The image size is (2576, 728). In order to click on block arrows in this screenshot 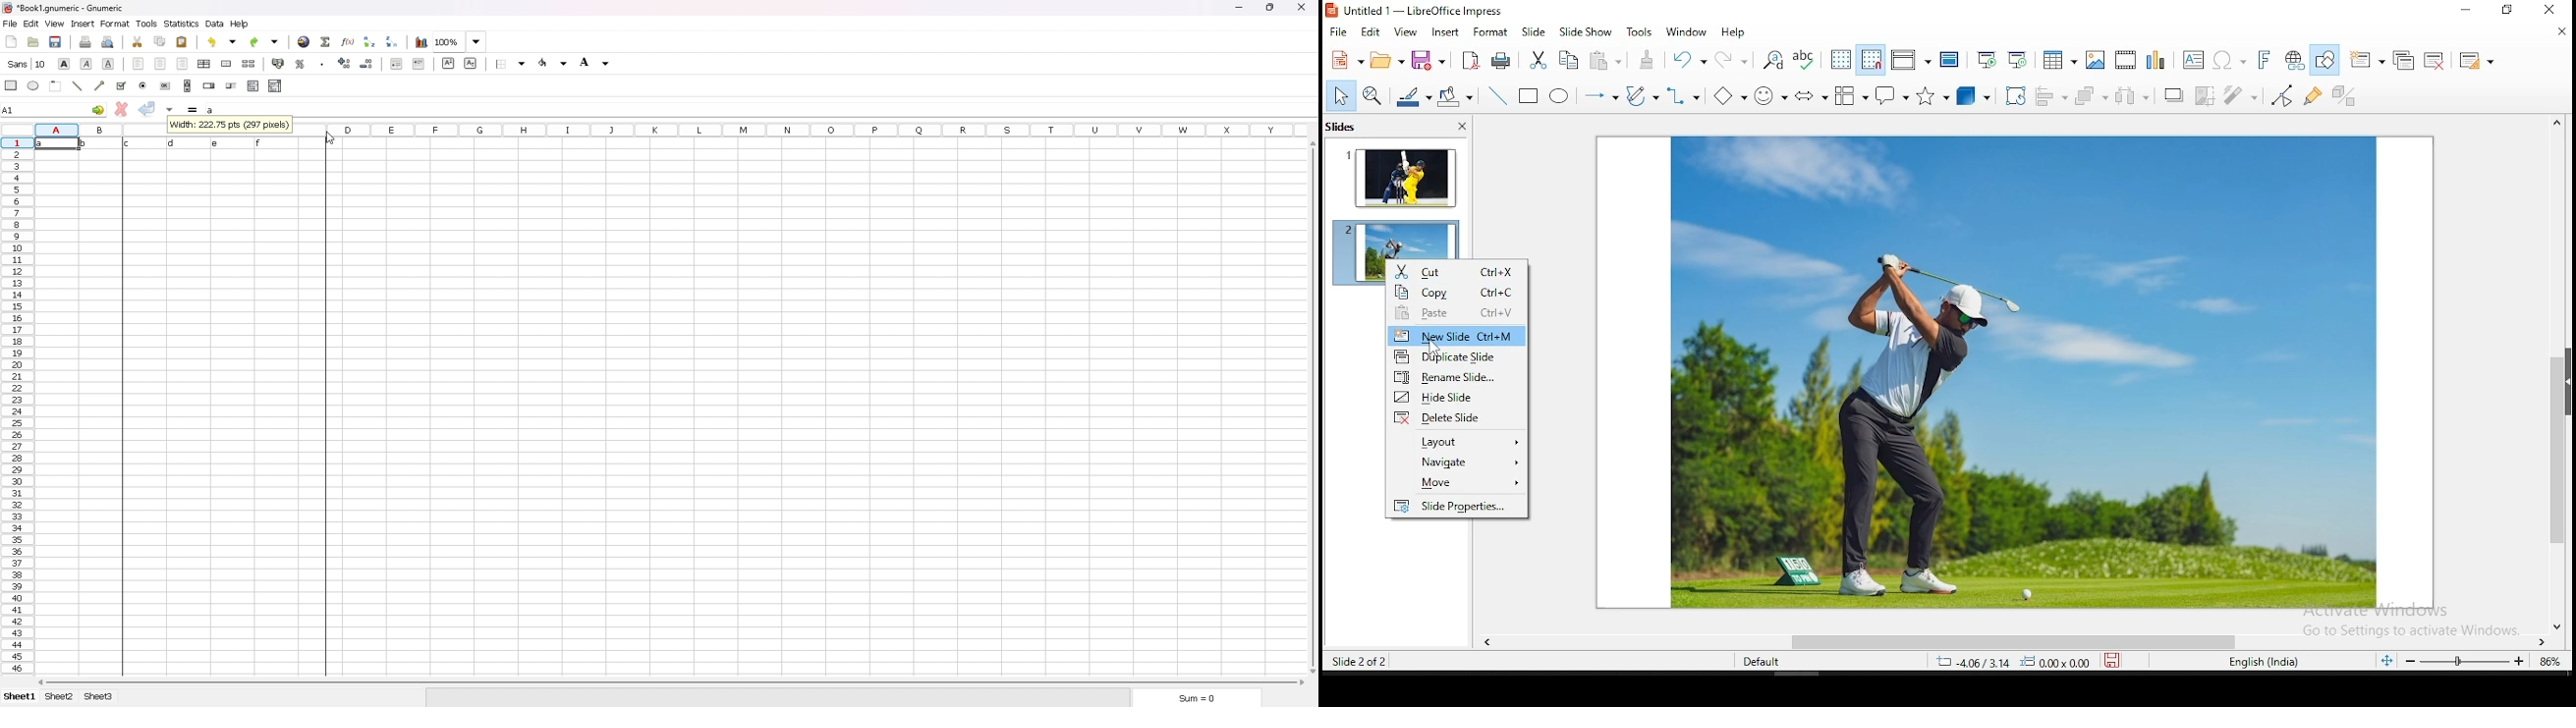, I will do `click(1810, 94)`.